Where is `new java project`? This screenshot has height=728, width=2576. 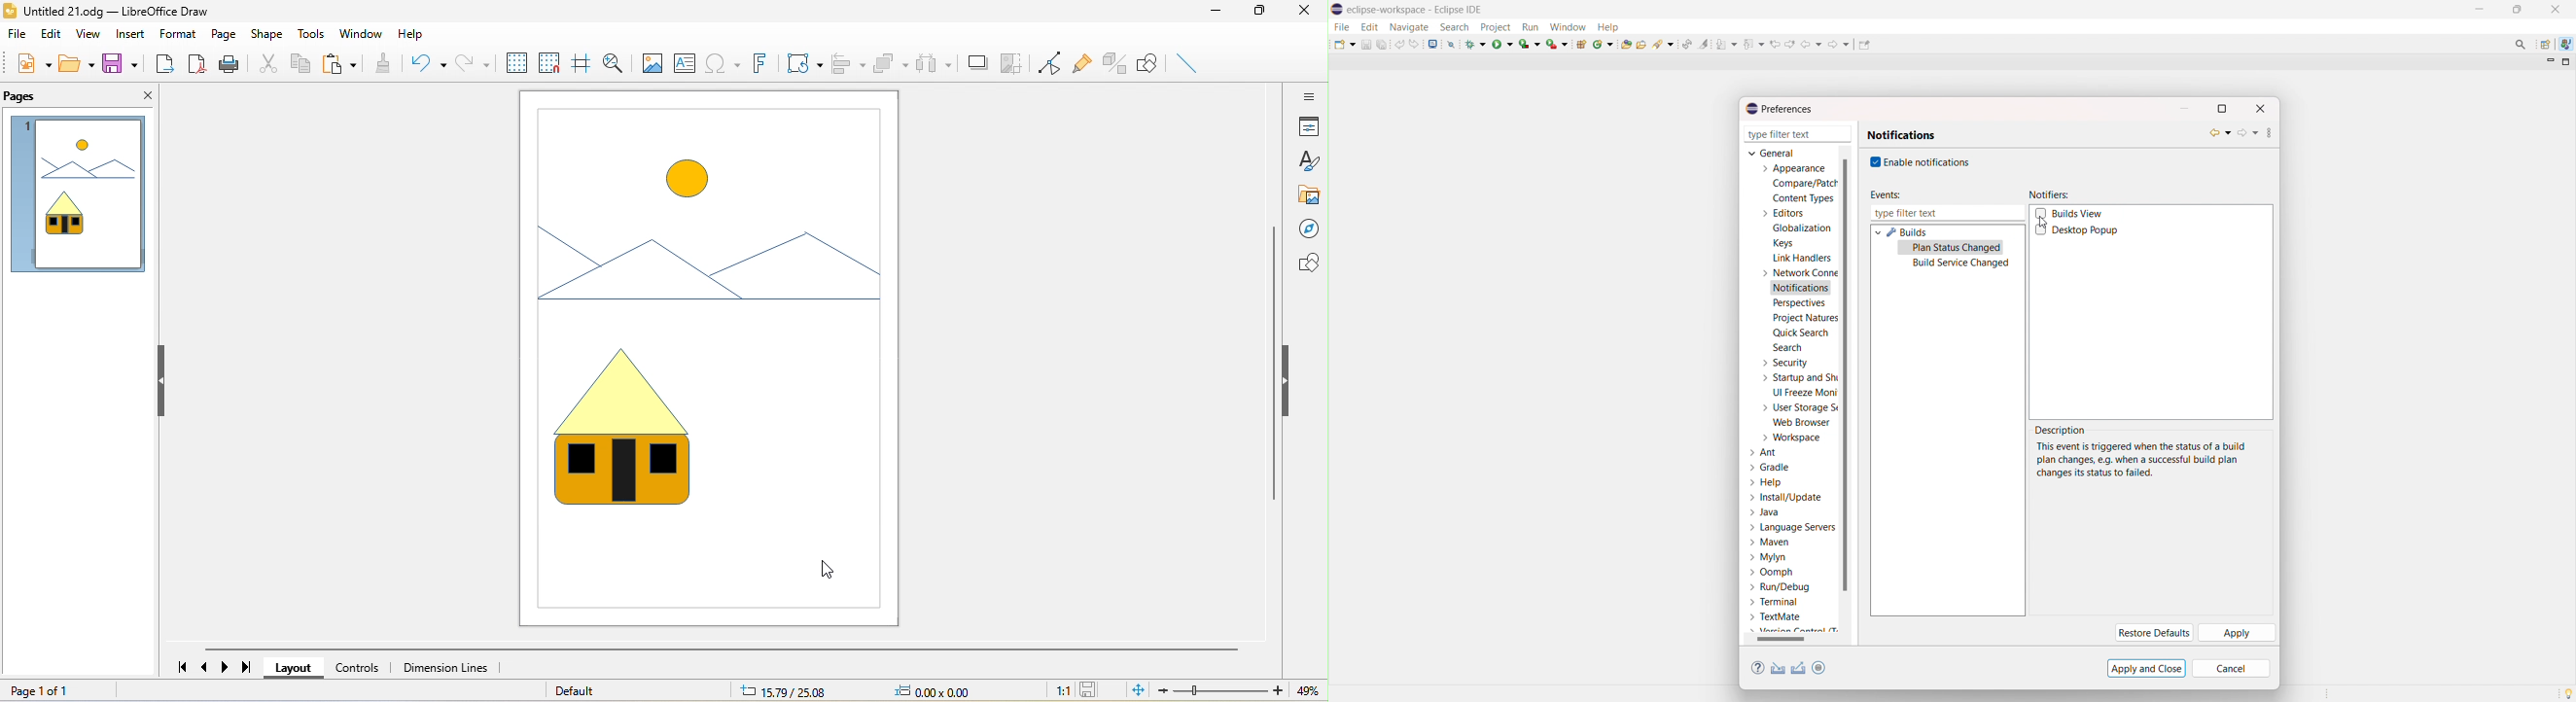
new java project is located at coordinates (1583, 44).